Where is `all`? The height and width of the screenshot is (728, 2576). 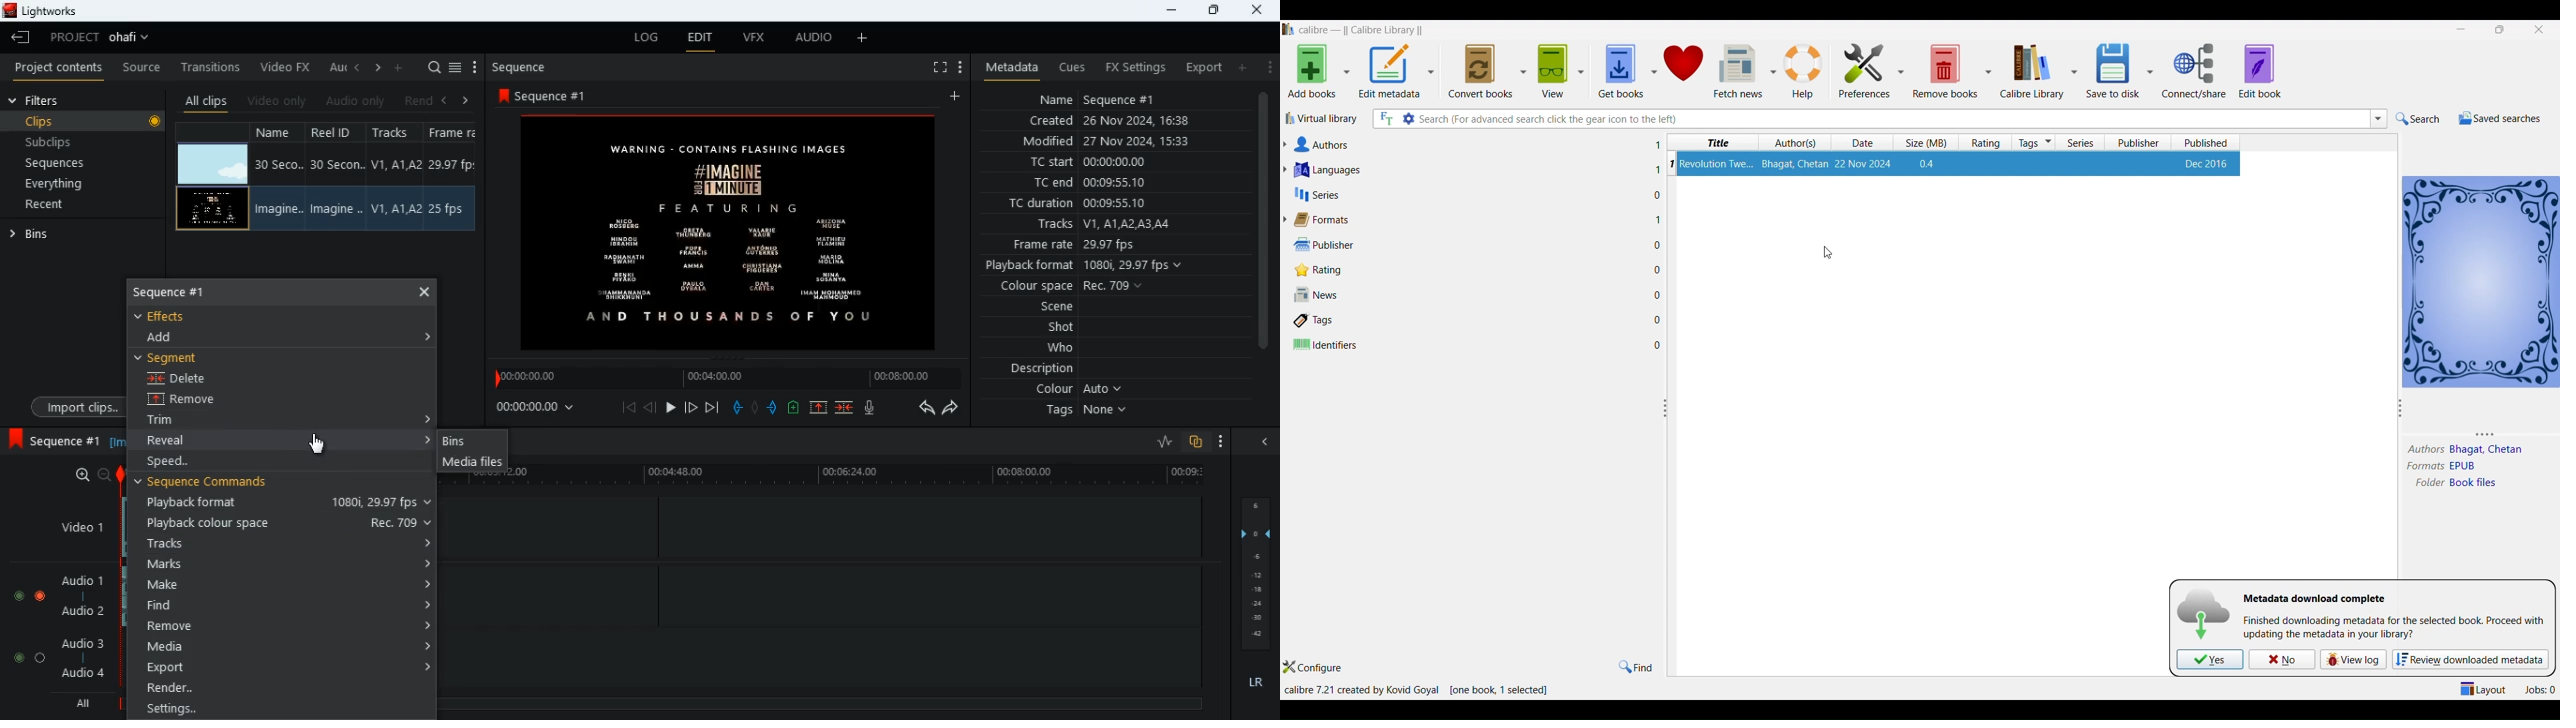 all is located at coordinates (87, 704).